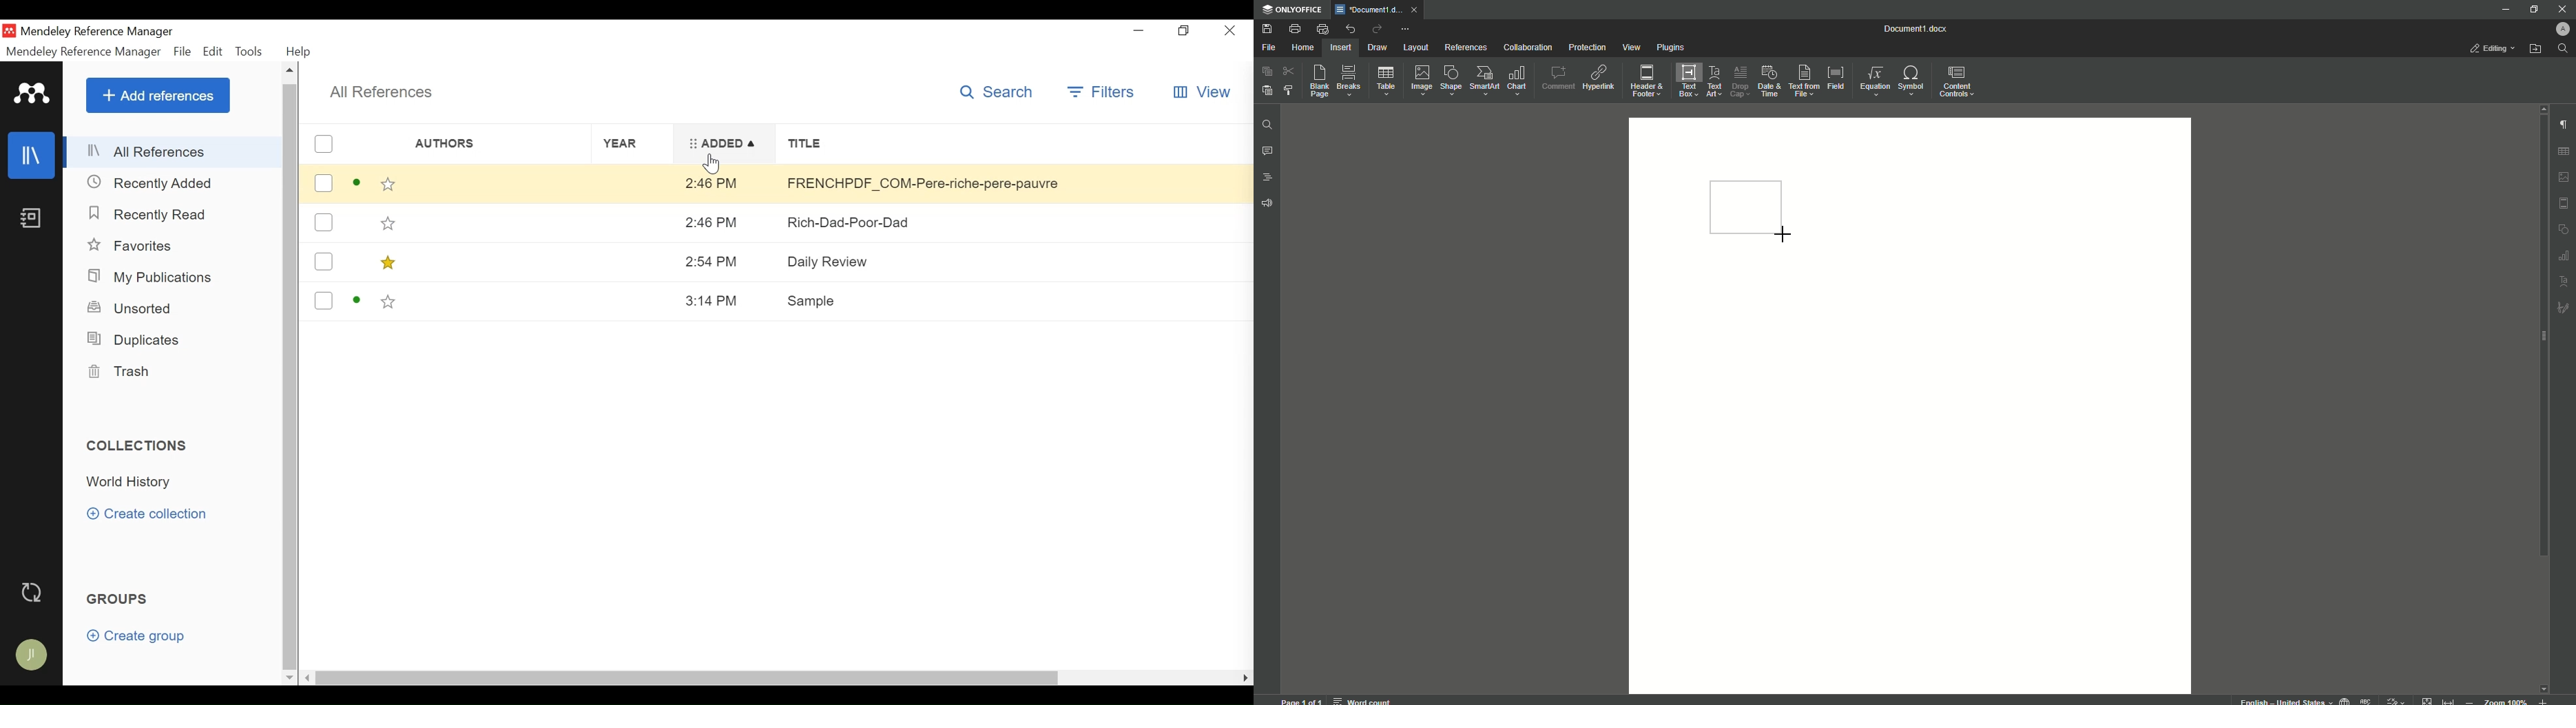  What do you see at coordinates (1267, 151) in the screenshot?
I see `Comments` at bounding box center [1267, 151].